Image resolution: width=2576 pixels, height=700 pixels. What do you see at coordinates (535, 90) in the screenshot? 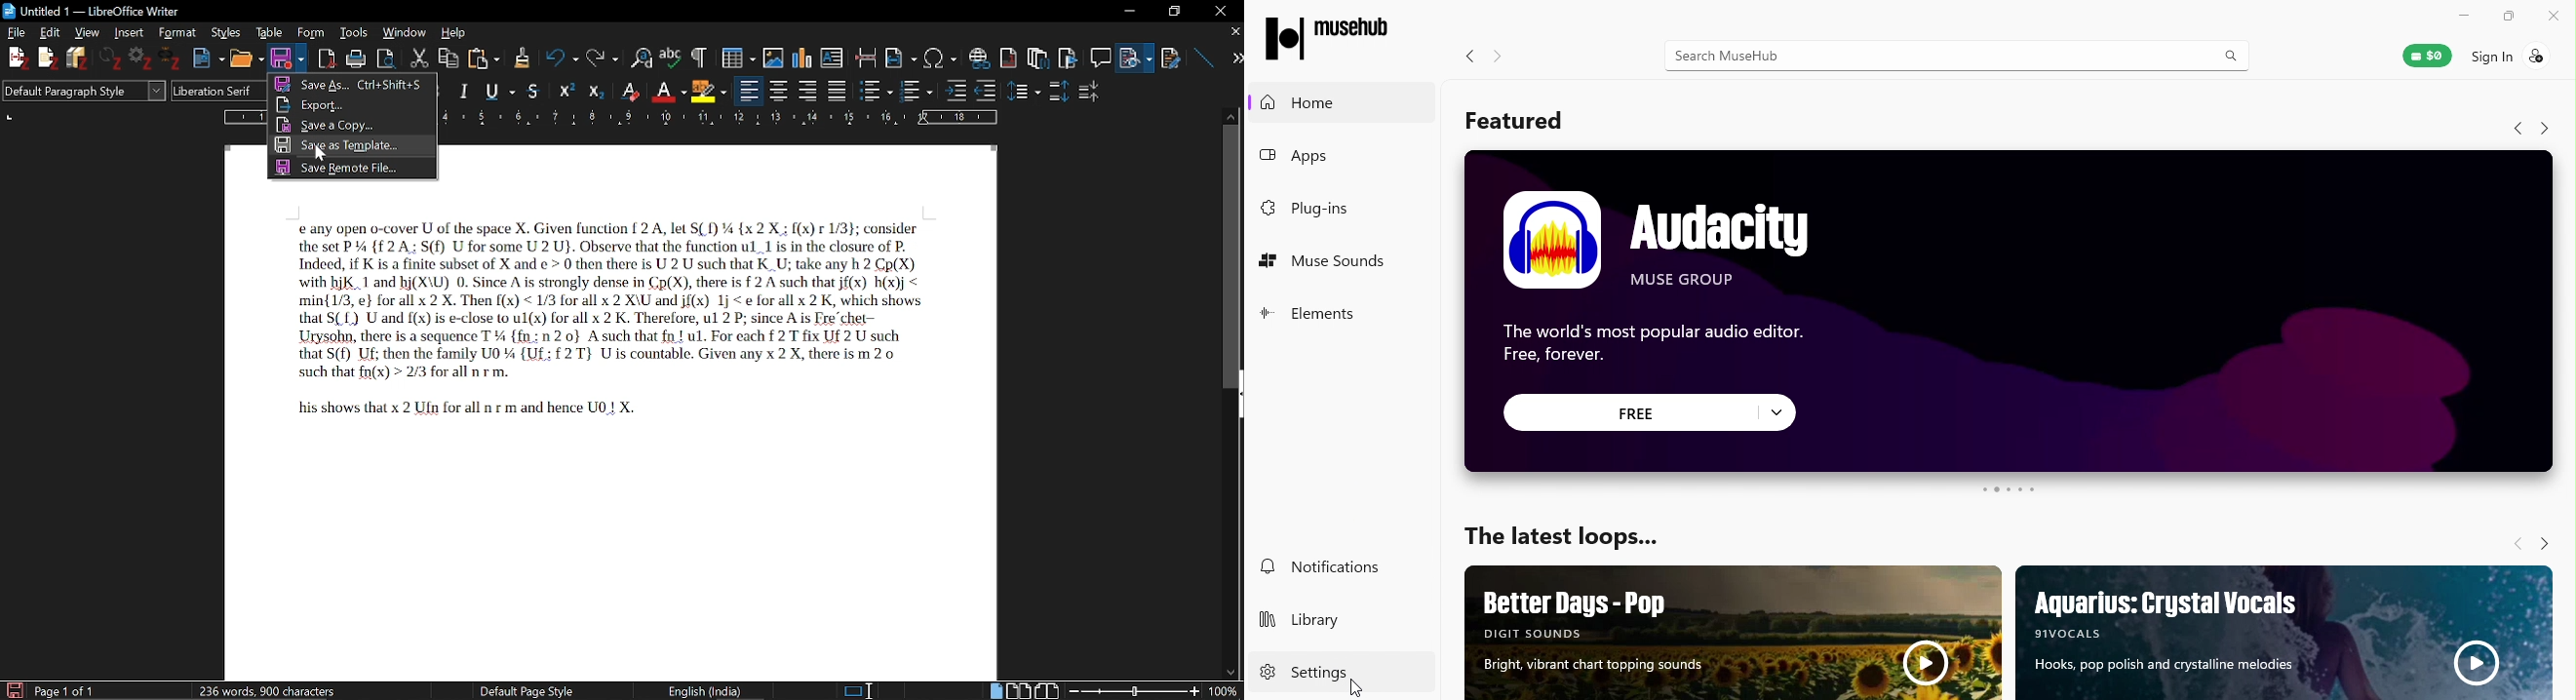
I see `Strike through` at bounding box center [535, 90].